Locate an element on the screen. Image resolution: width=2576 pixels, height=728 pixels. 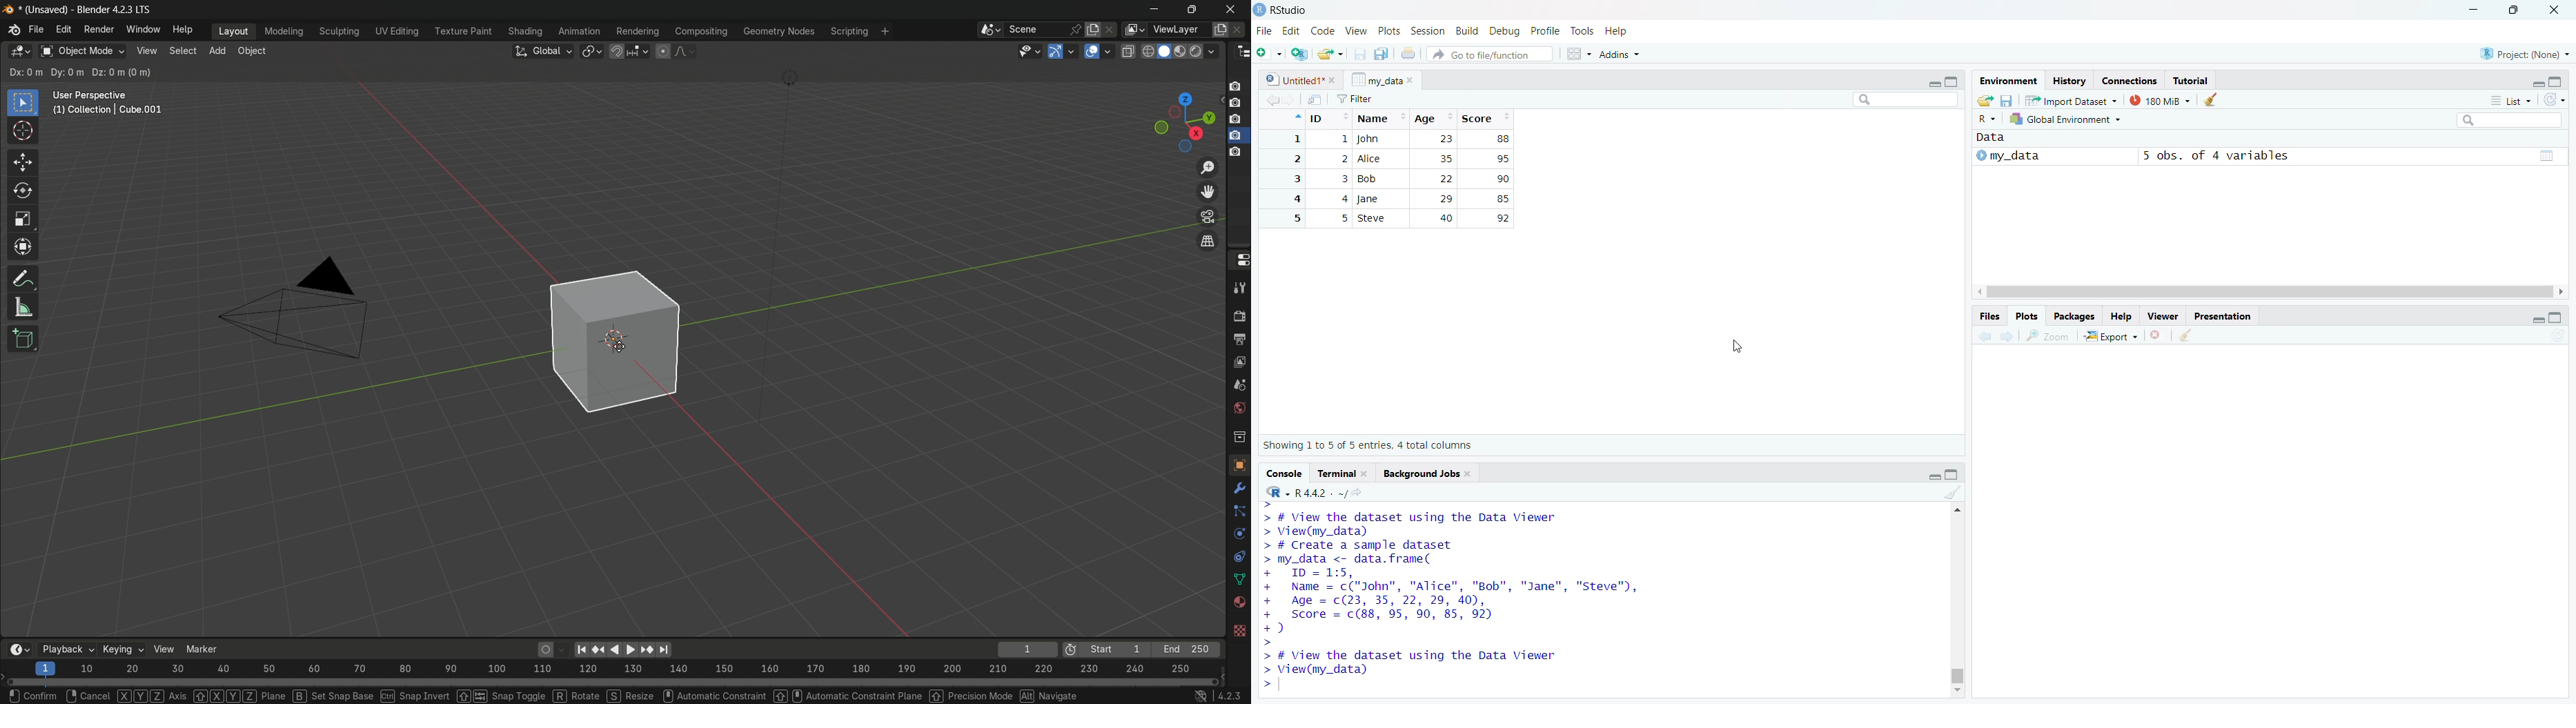
1
2
3
4
5
6
7
8
9
10
11 is located at coordinates (1297, 172).